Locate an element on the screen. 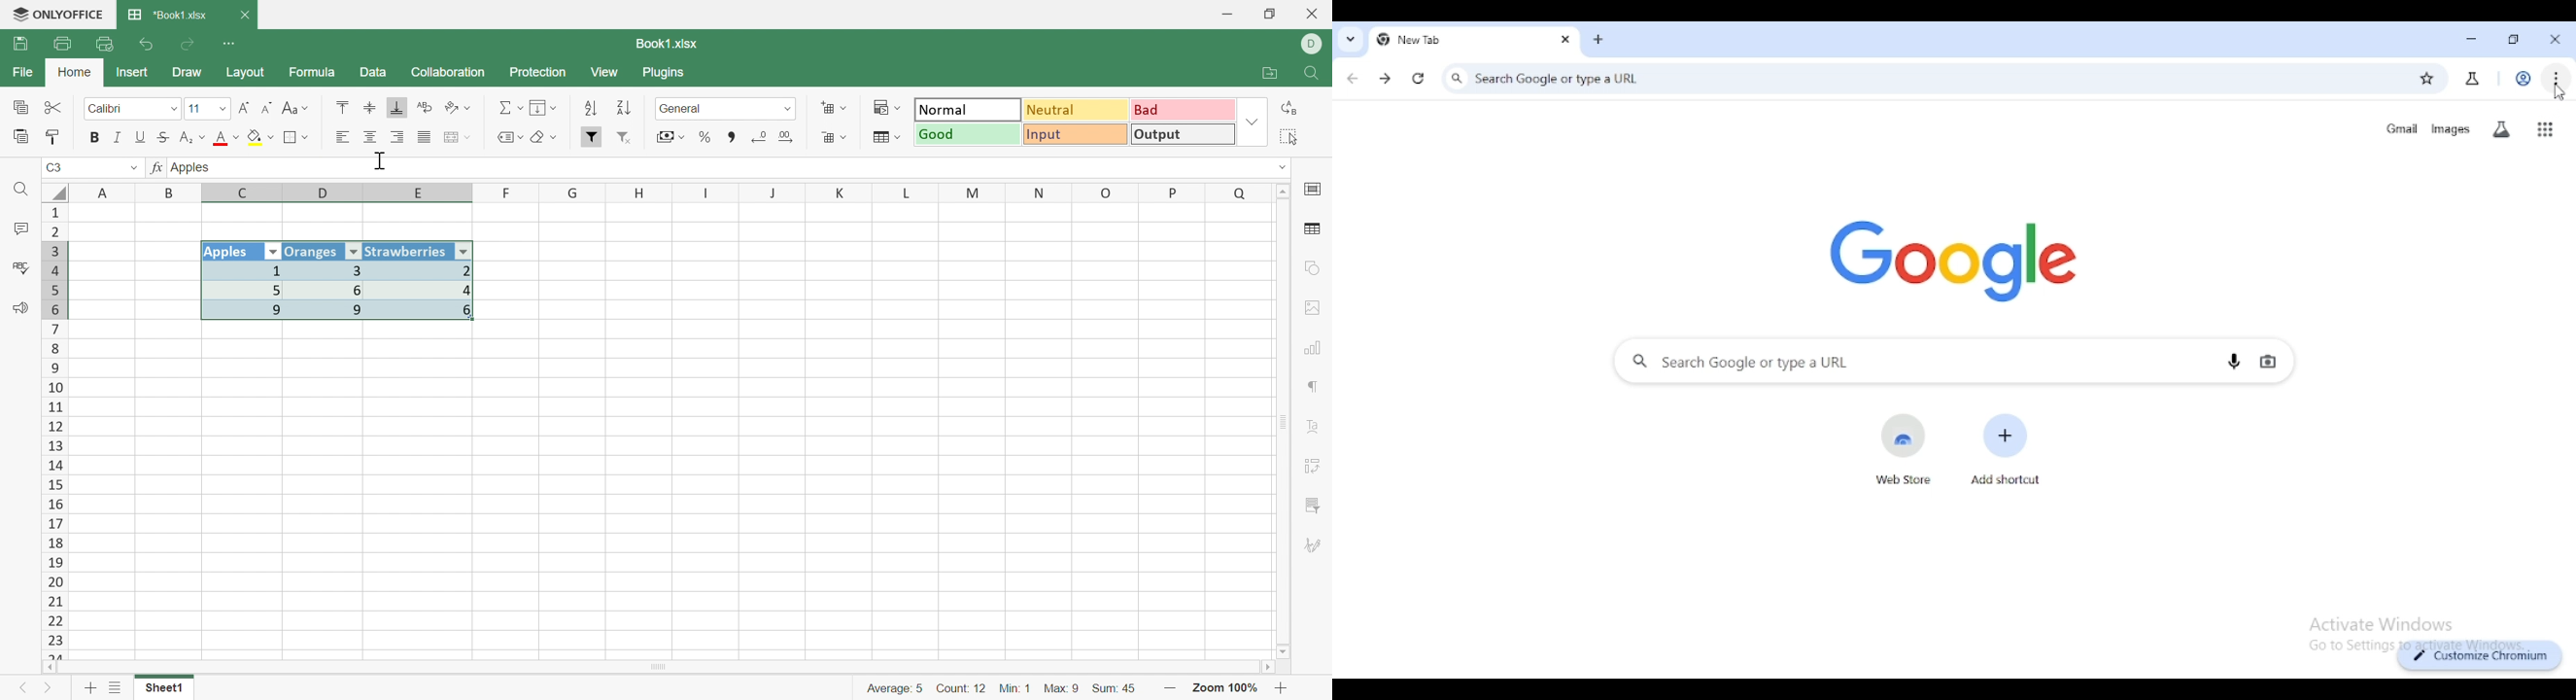  Summation is located at coordinates (511, 108).